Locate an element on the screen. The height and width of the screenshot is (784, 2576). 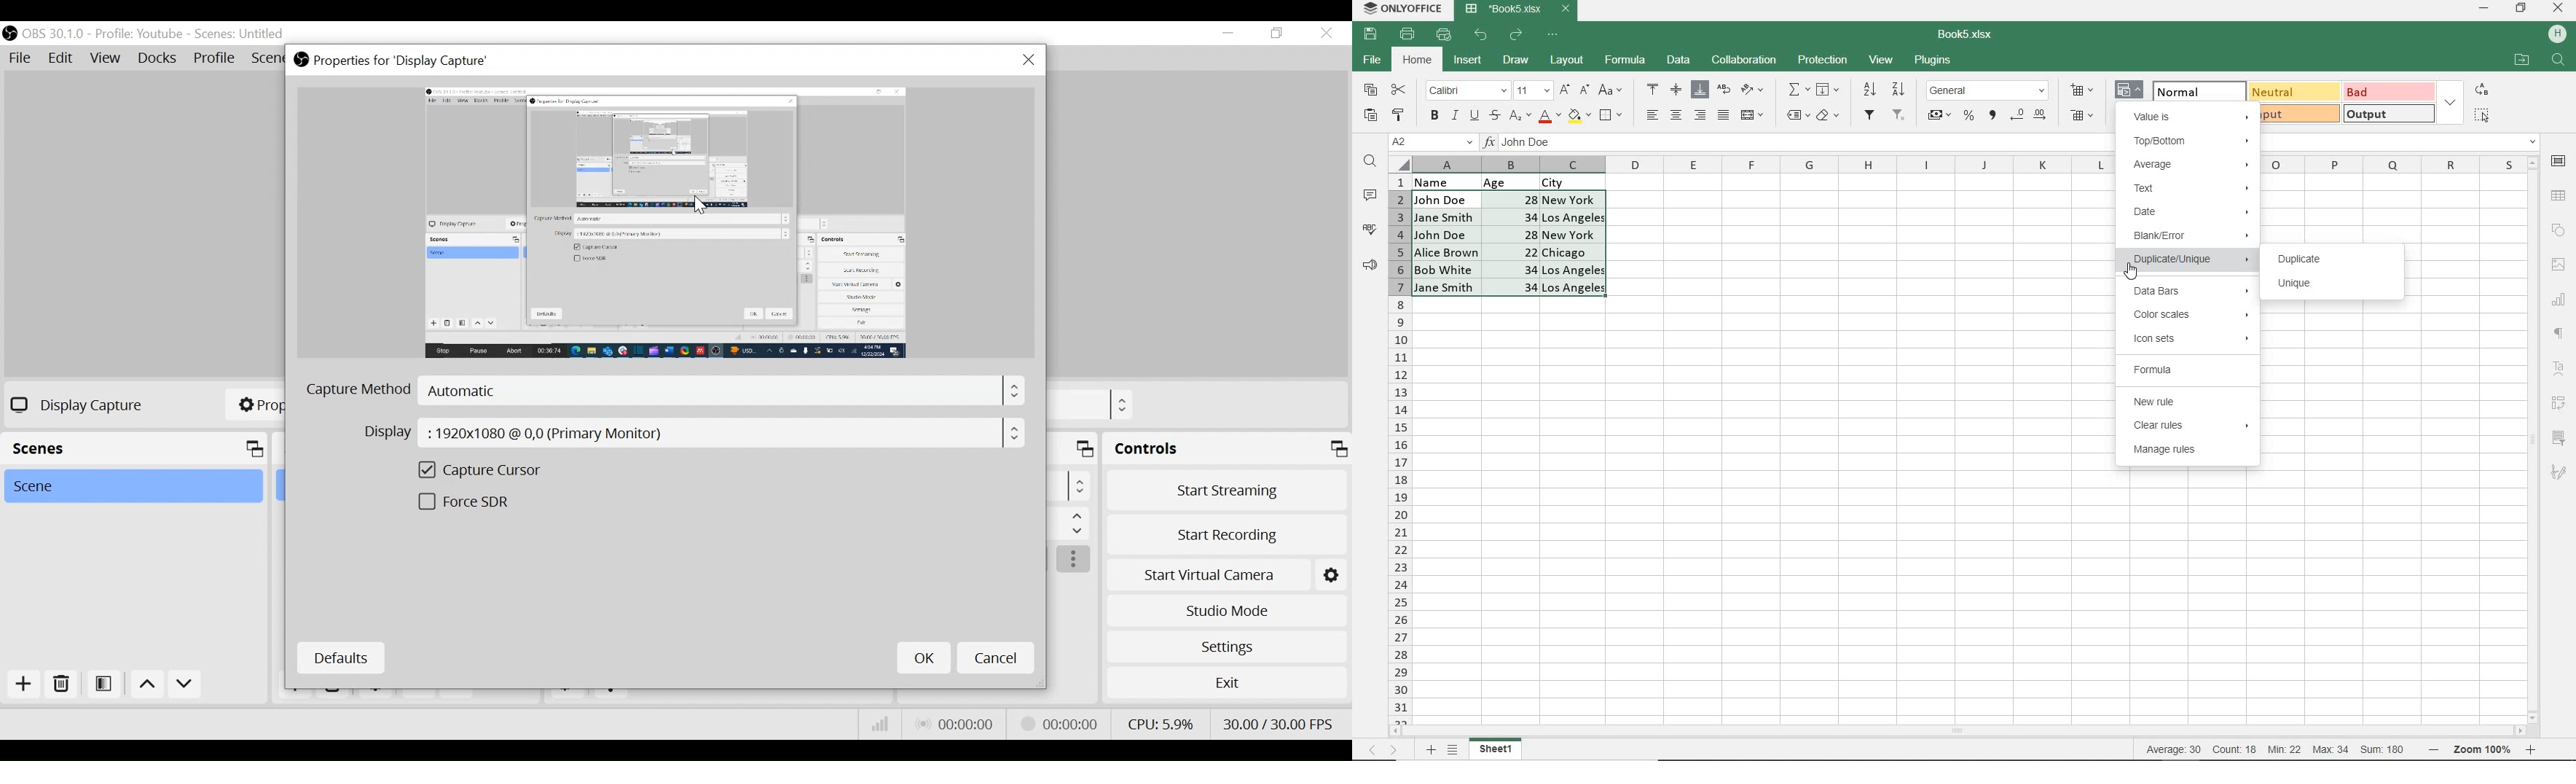
BAD is located at coordinates (2387, 91).